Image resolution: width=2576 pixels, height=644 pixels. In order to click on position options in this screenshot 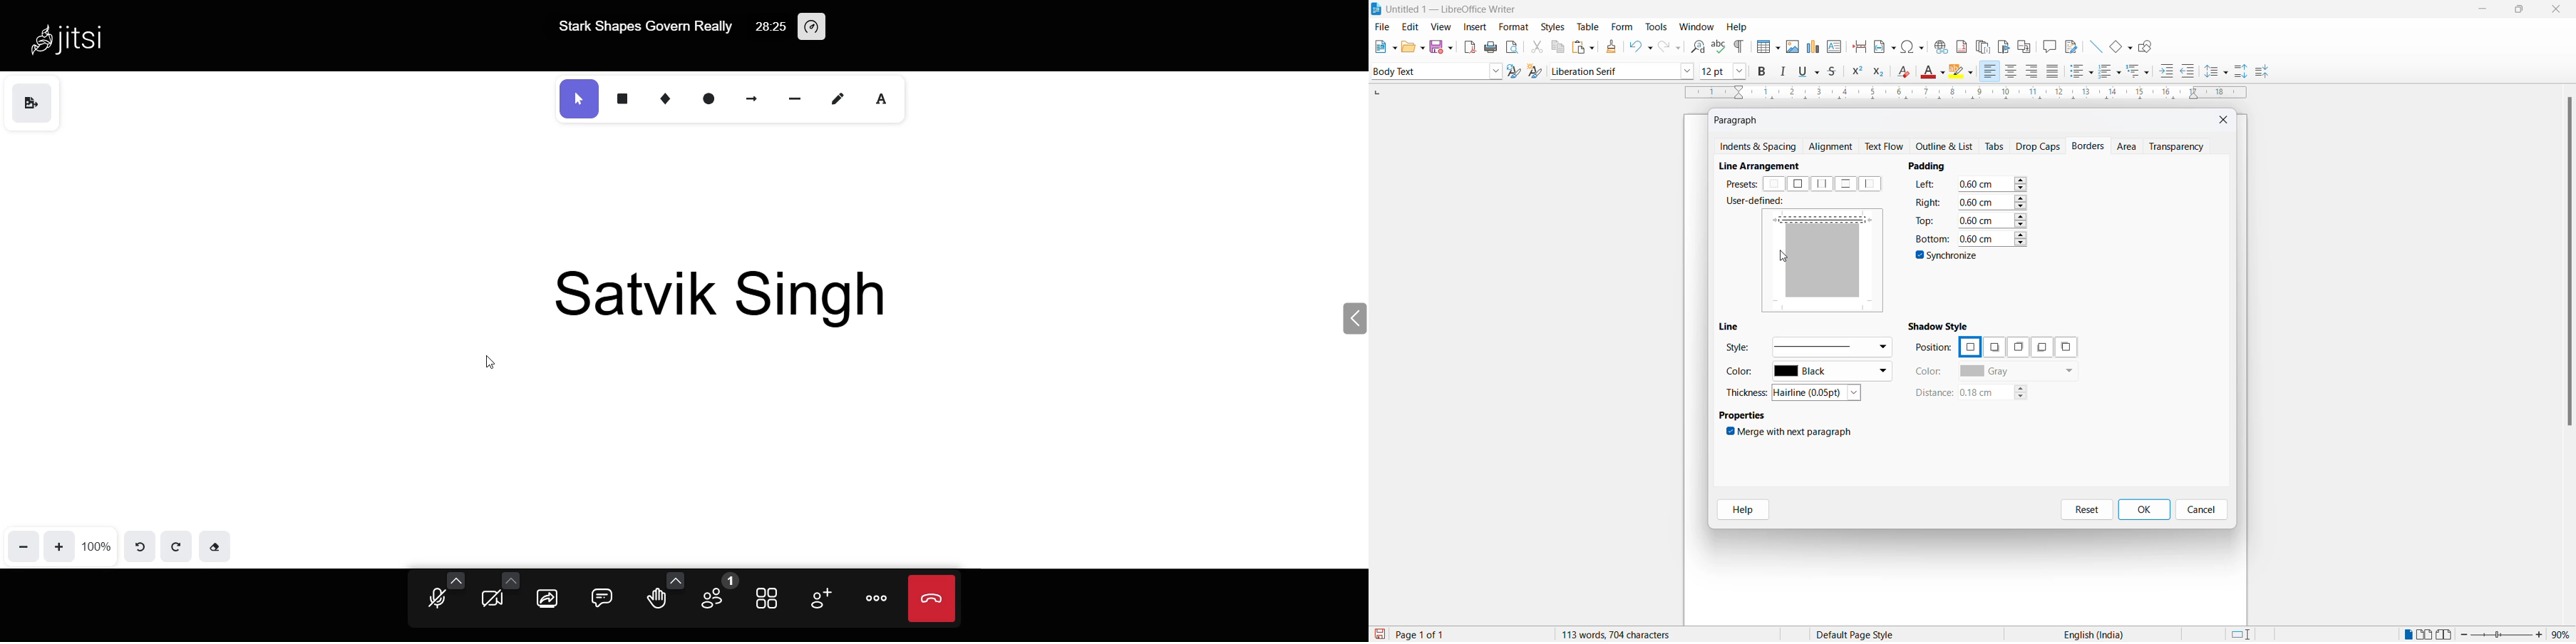, I will do `click(2066, 347)`.